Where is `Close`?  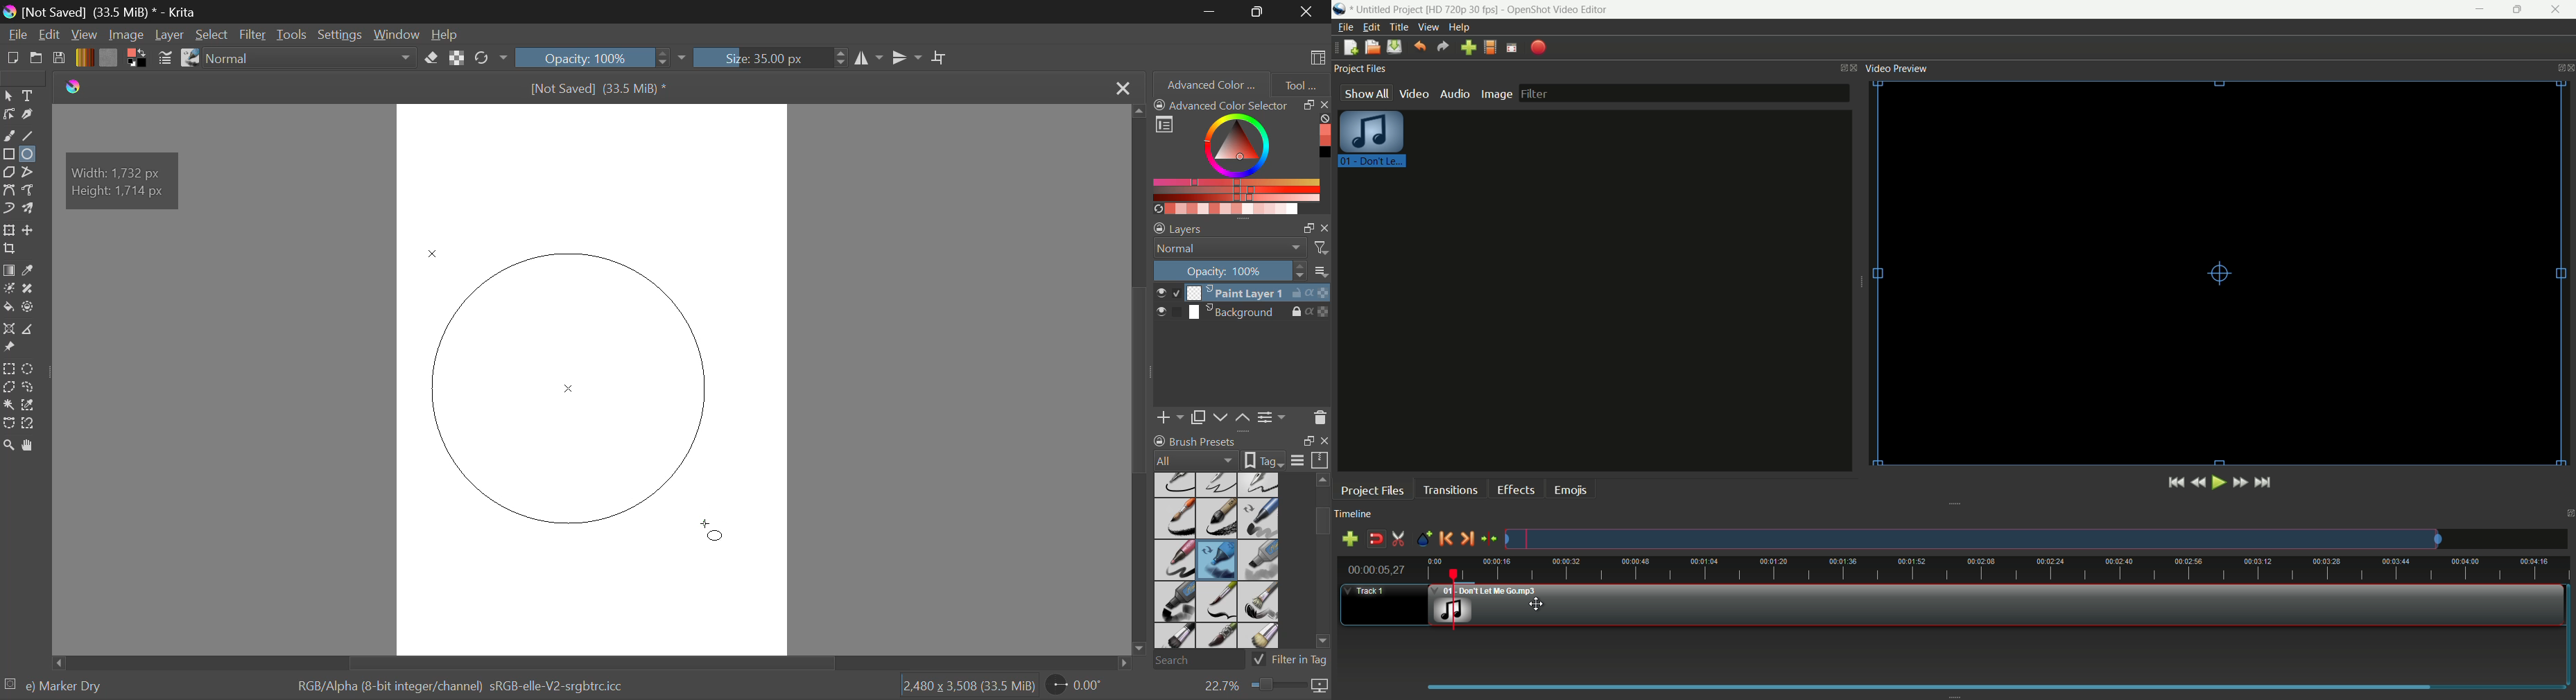 Close is located at coordinates (1307, 11).